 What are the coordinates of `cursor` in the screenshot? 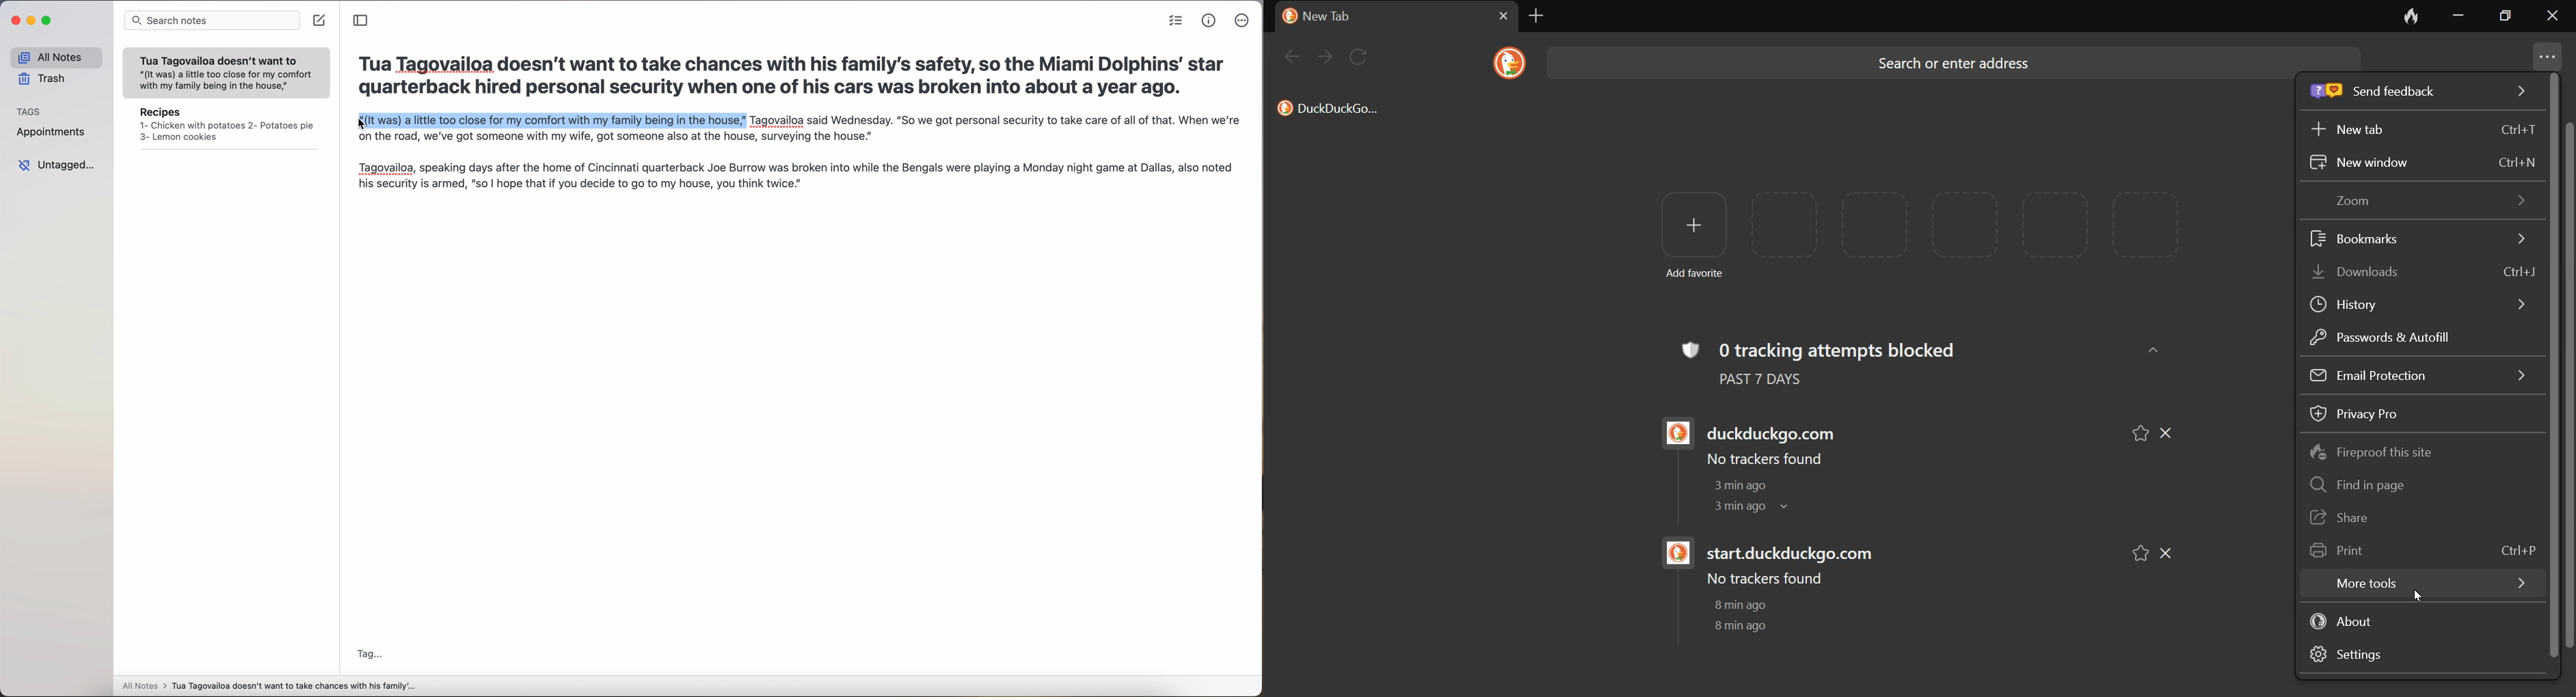 It's located at (2406, 594).